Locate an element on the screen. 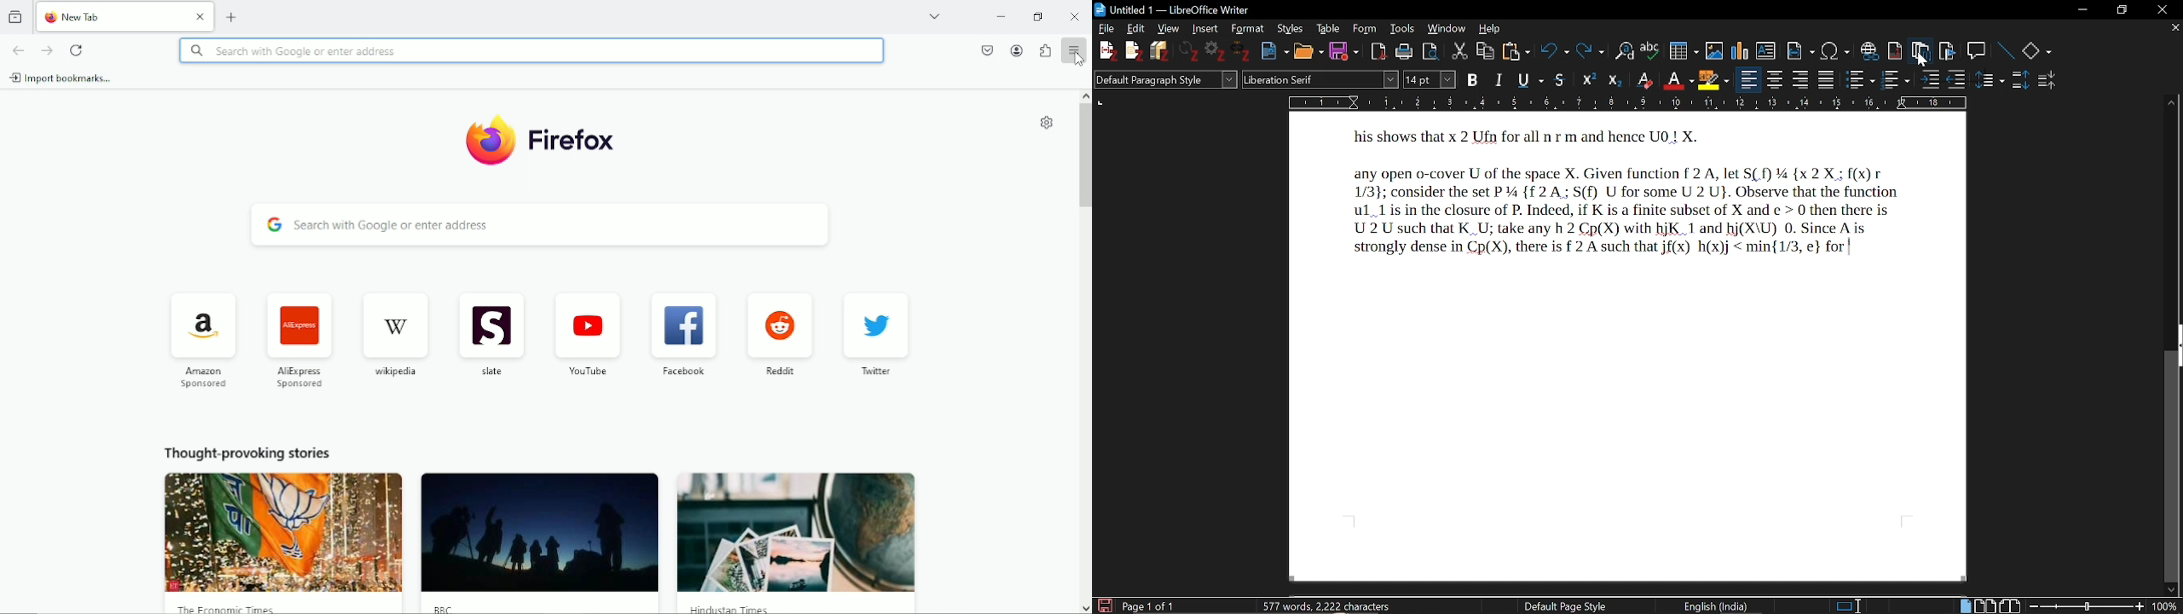 This screenshot has height=616, width=2184. Twitter is located at coordinates (874, 336).